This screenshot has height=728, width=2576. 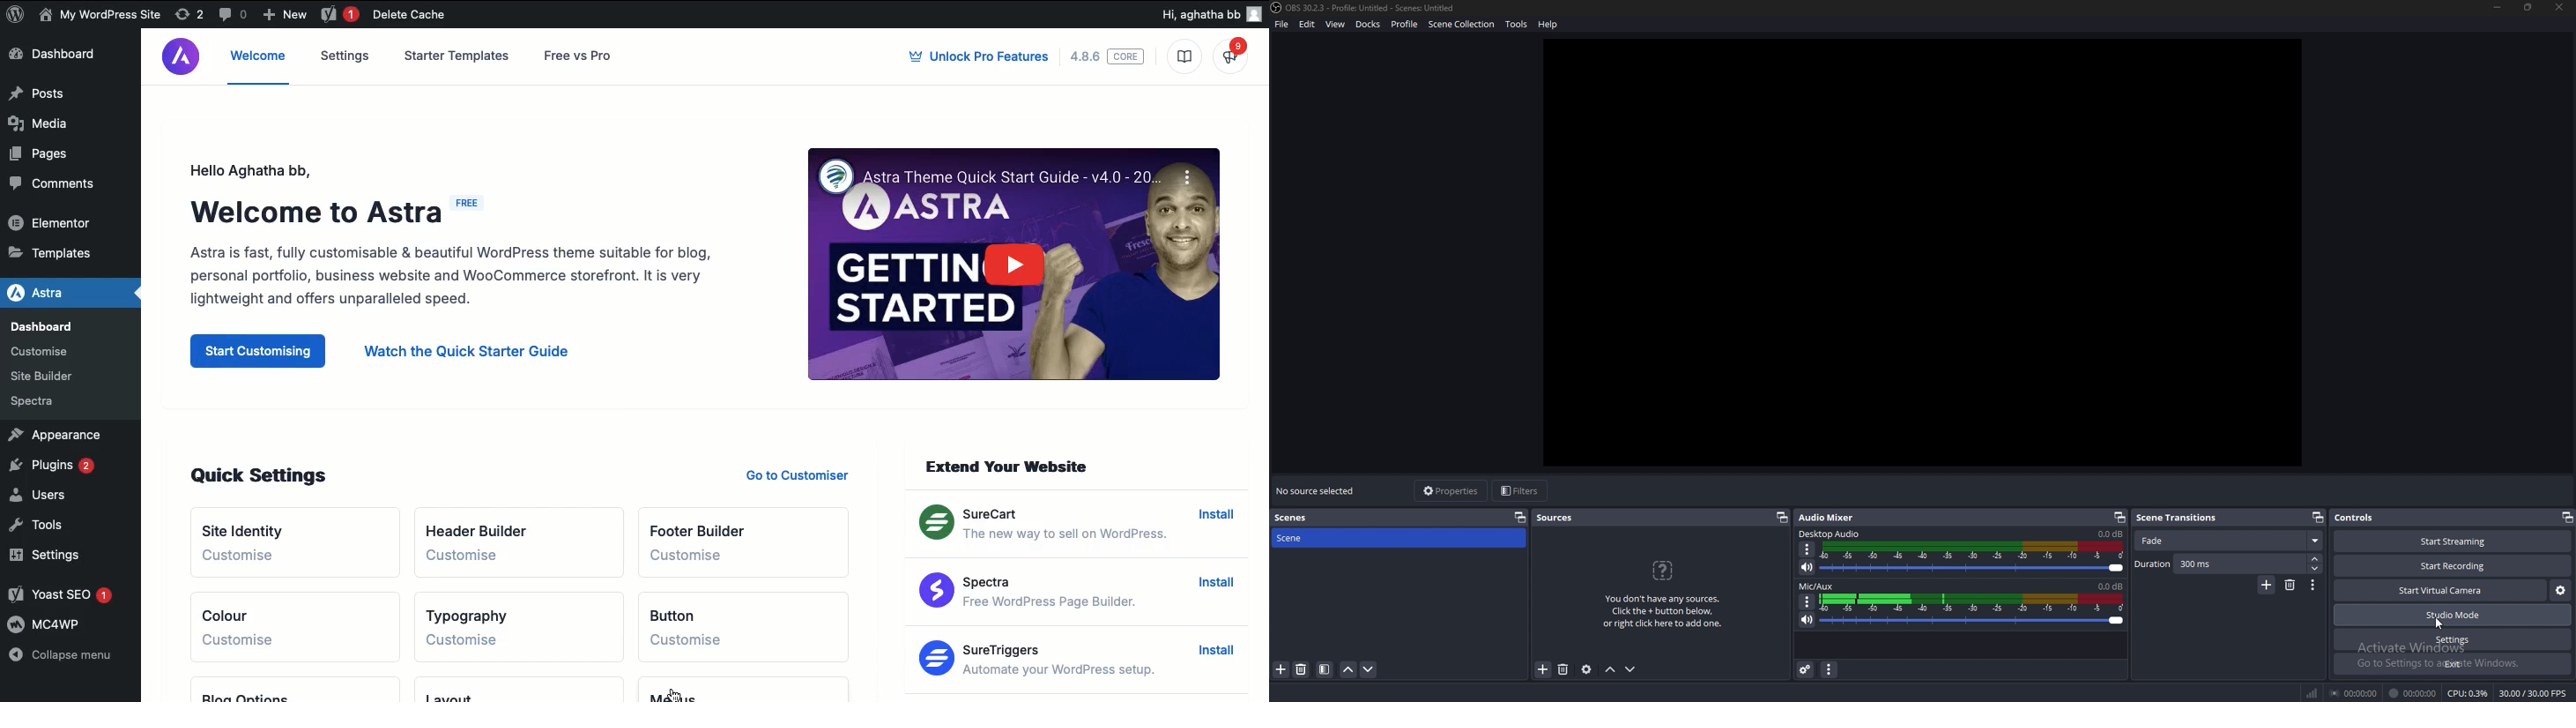 What do you see at coordinates (1107, 56) in the screenshot?
I see `4.8.6. core` at bounding box center [1107, 56].